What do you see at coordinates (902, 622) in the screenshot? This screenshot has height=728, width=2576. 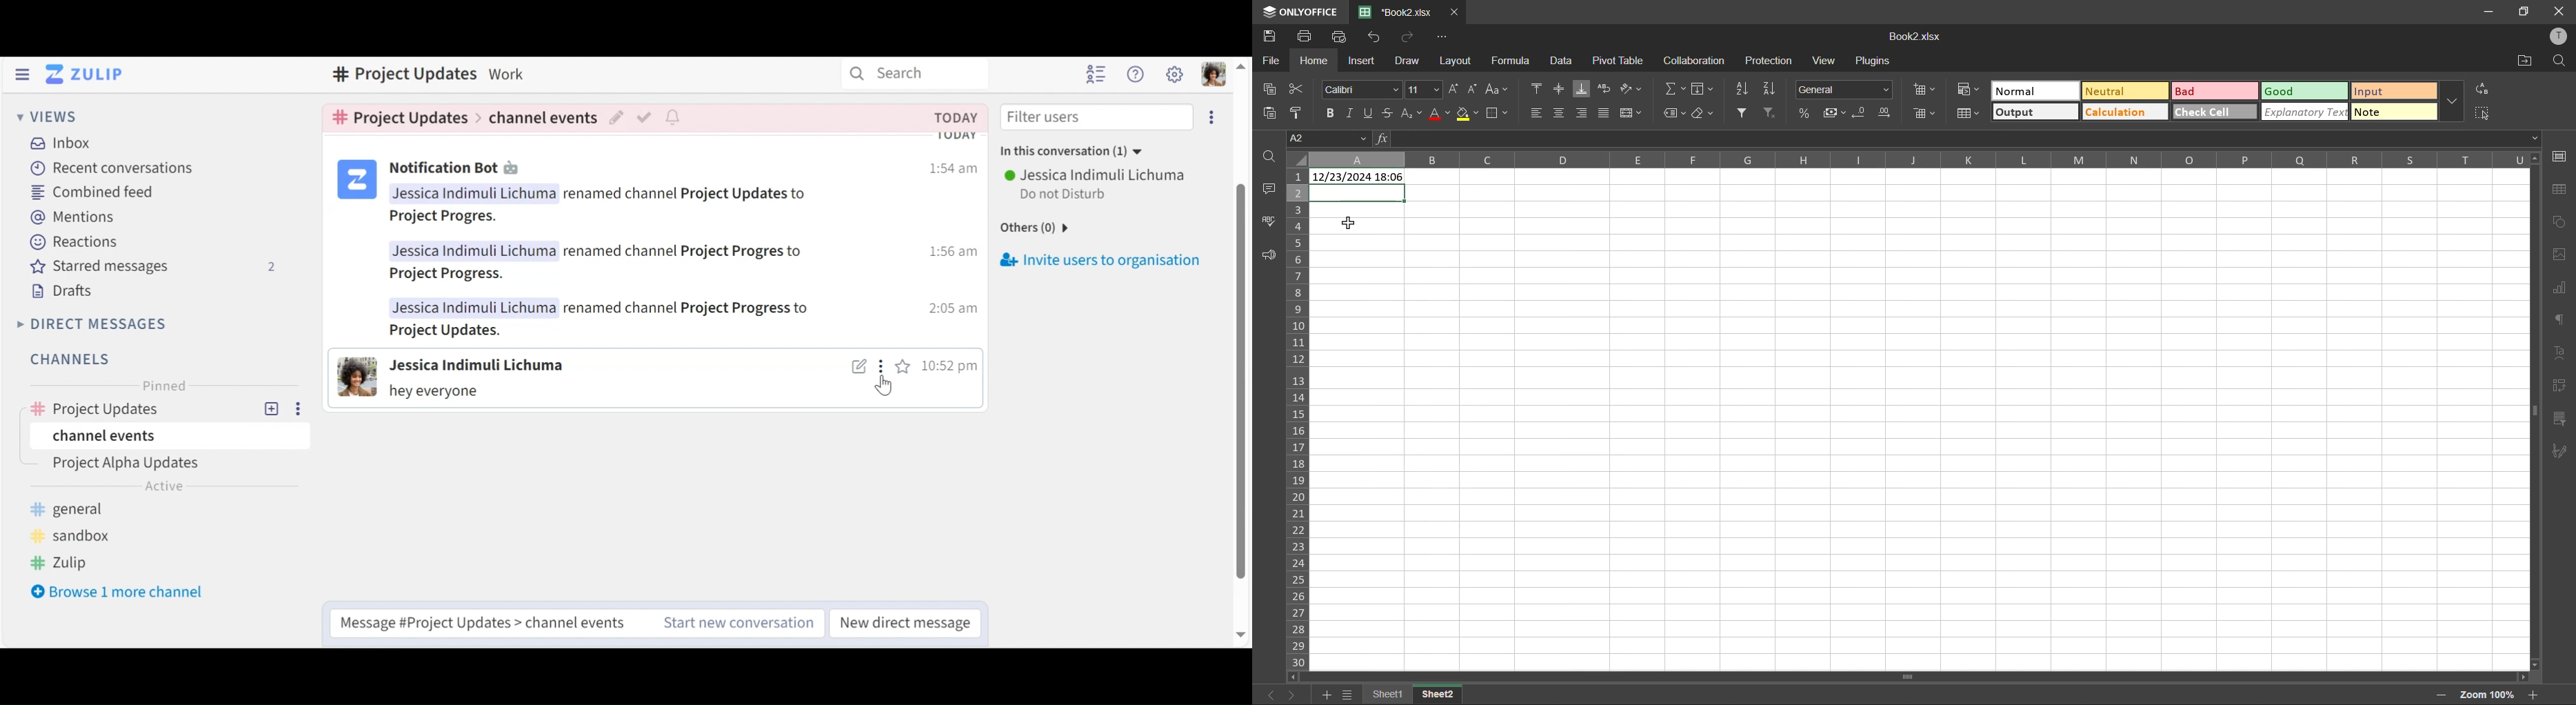 I see `New Direct messages` at bounding box center [902, 622].